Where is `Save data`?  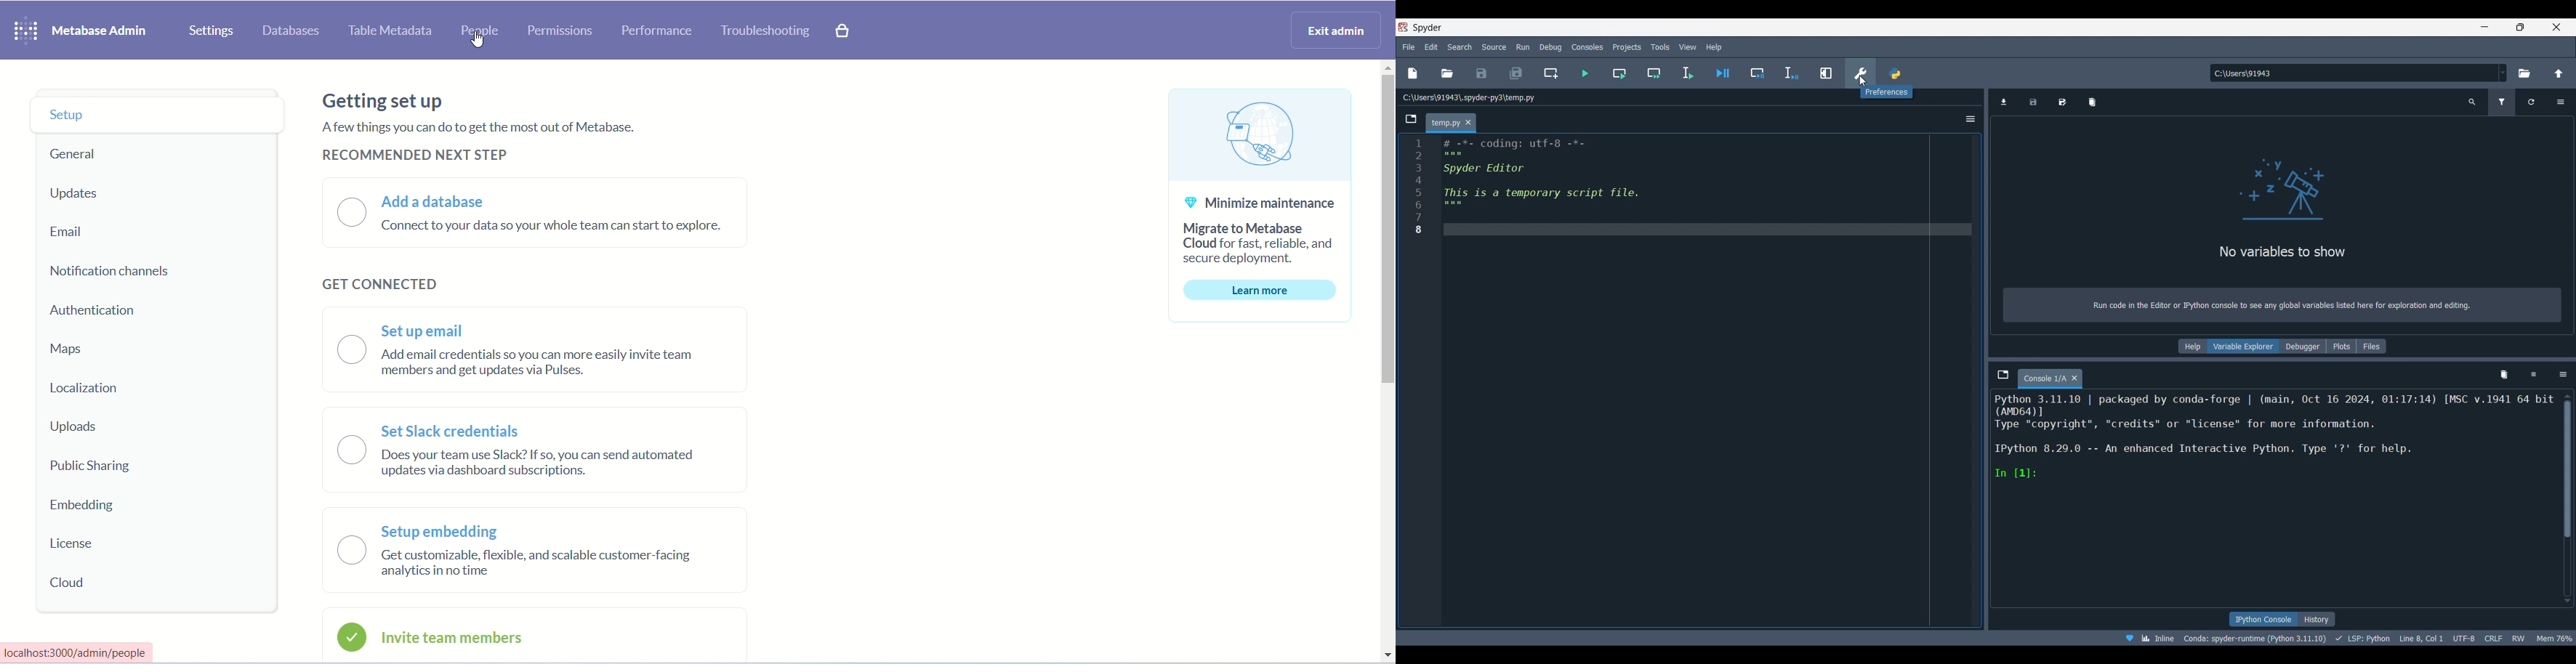 Save data is located at coordinates (2033, 102).